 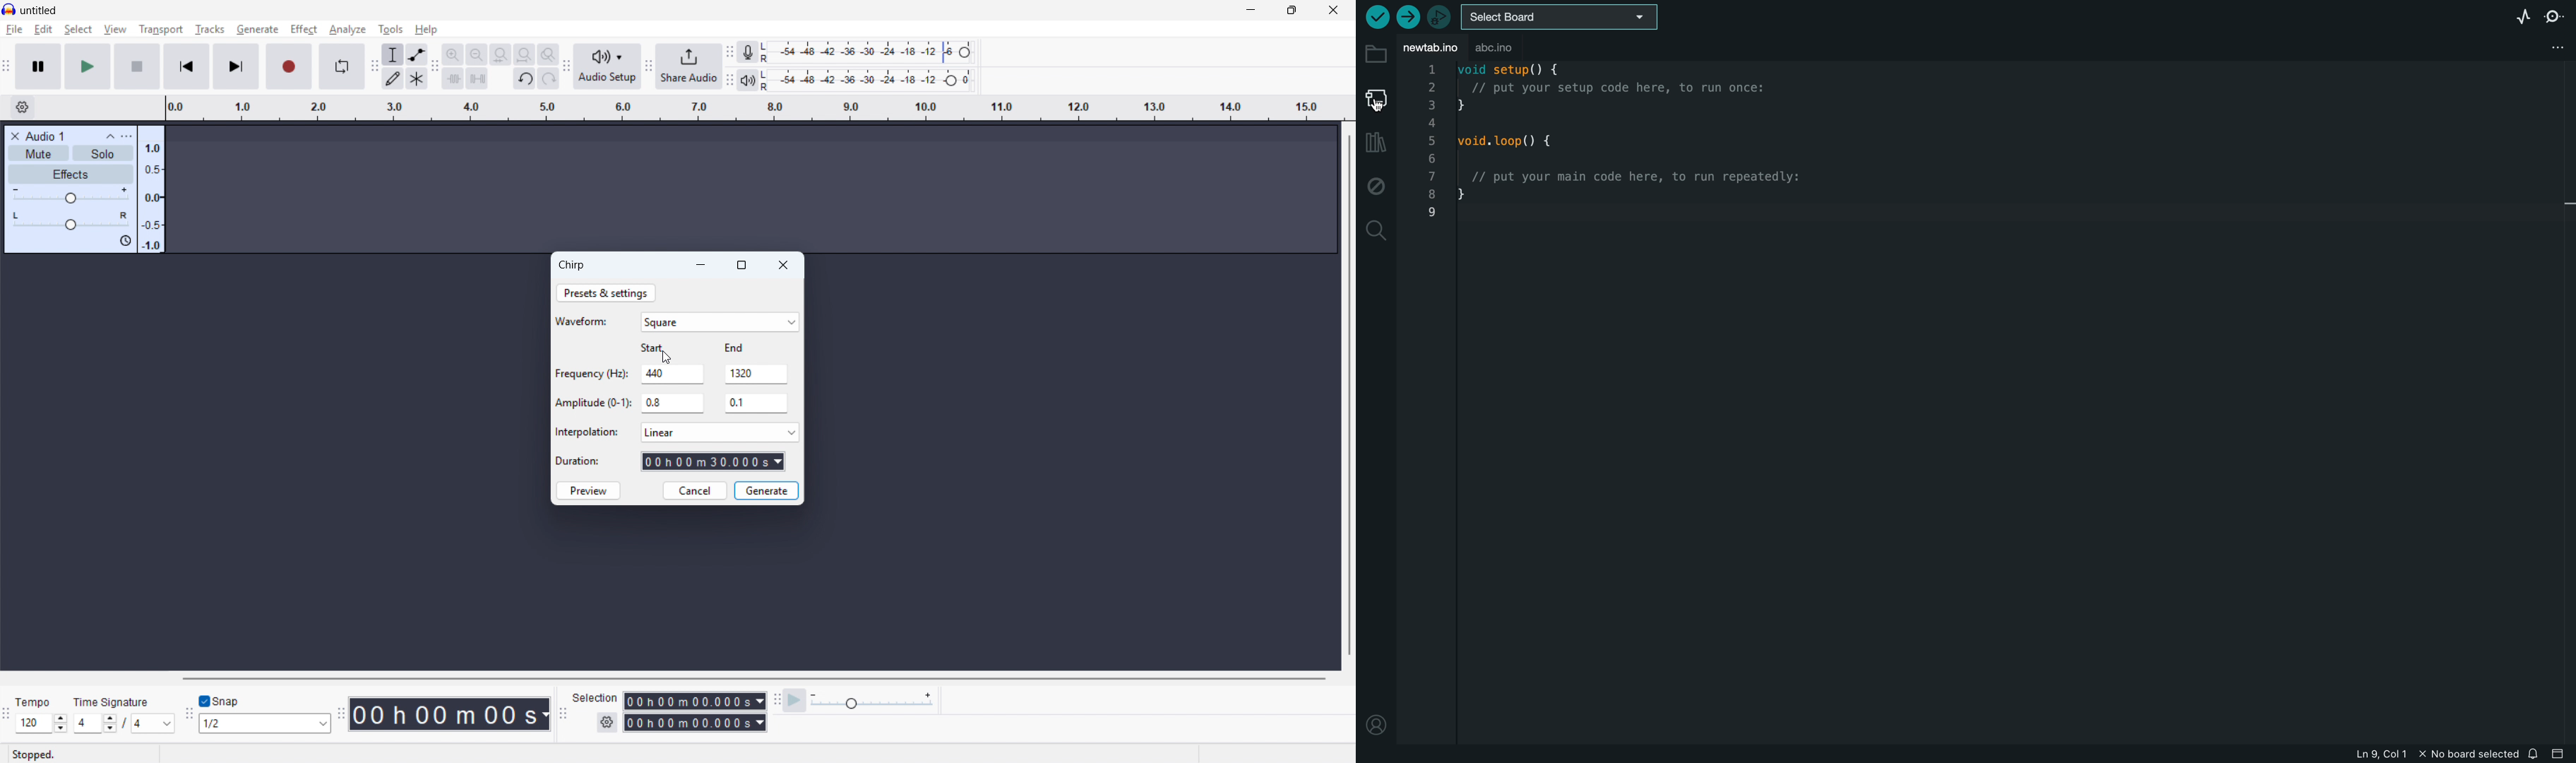 What do you see at coordinates (110, 136) in the screenshot?
I see `Collapse ` at bounding box center [110, 136].